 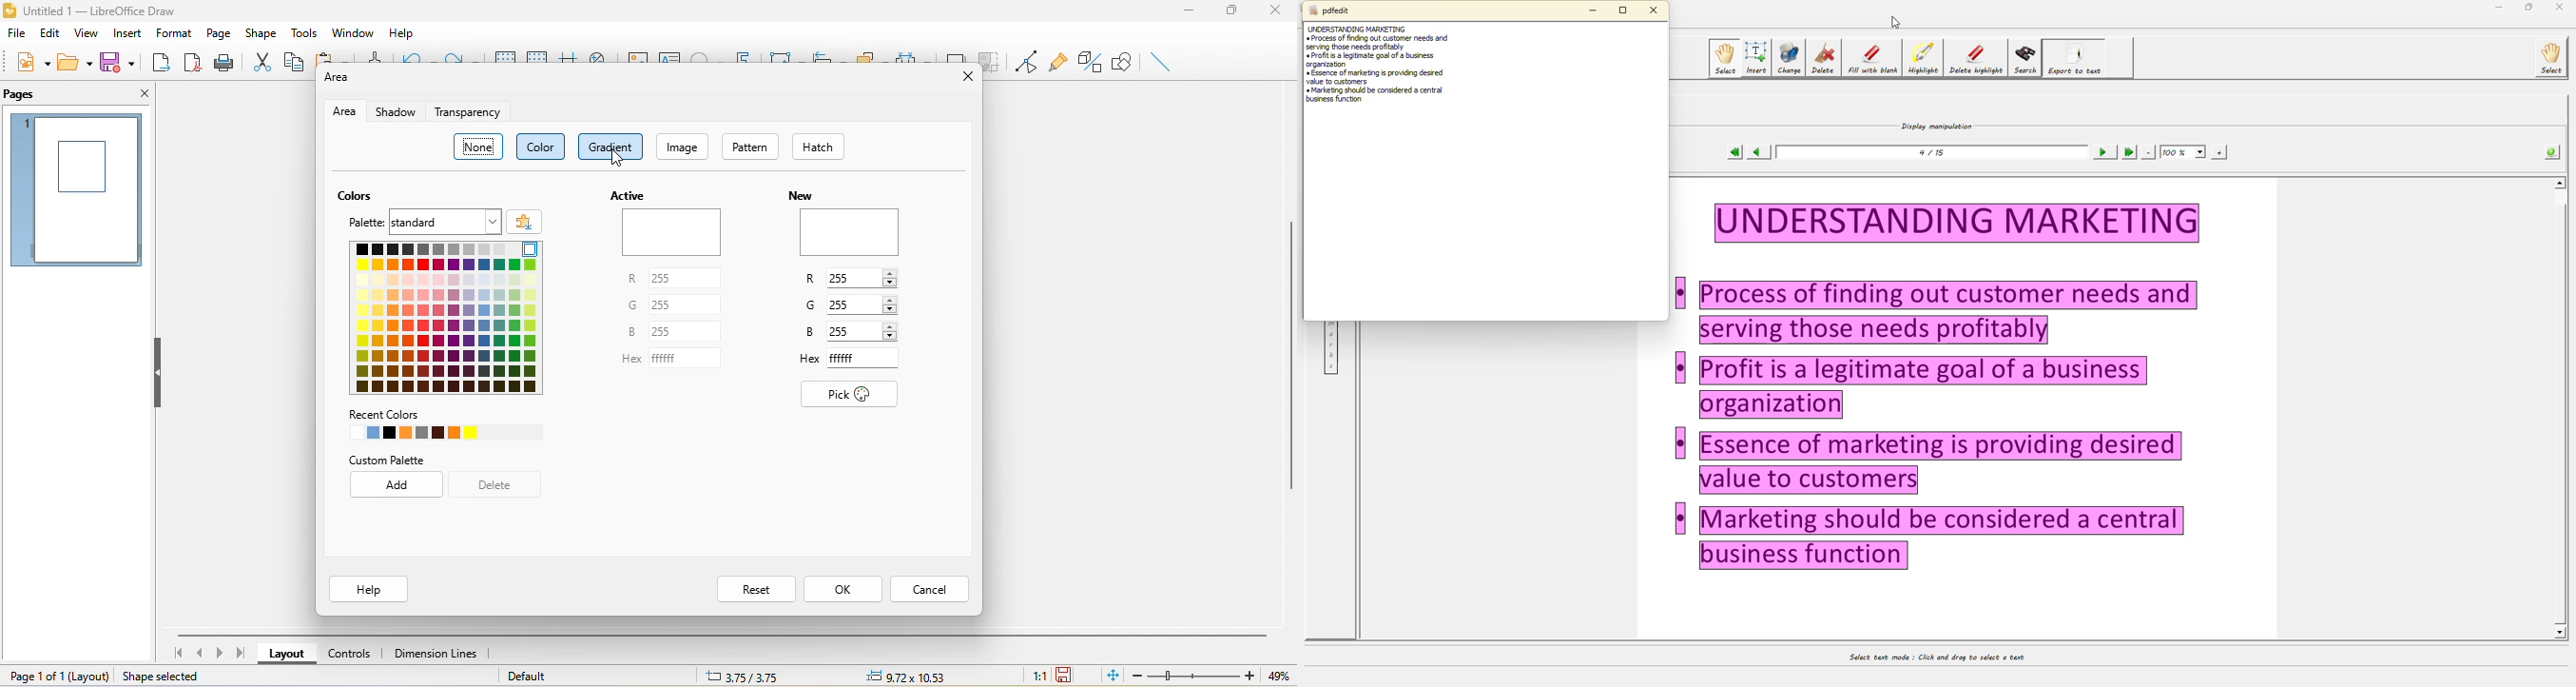 What do you see at coordinates (445, 318) in the screenshot?
I see `all colors` at bounding box center [445, 318].